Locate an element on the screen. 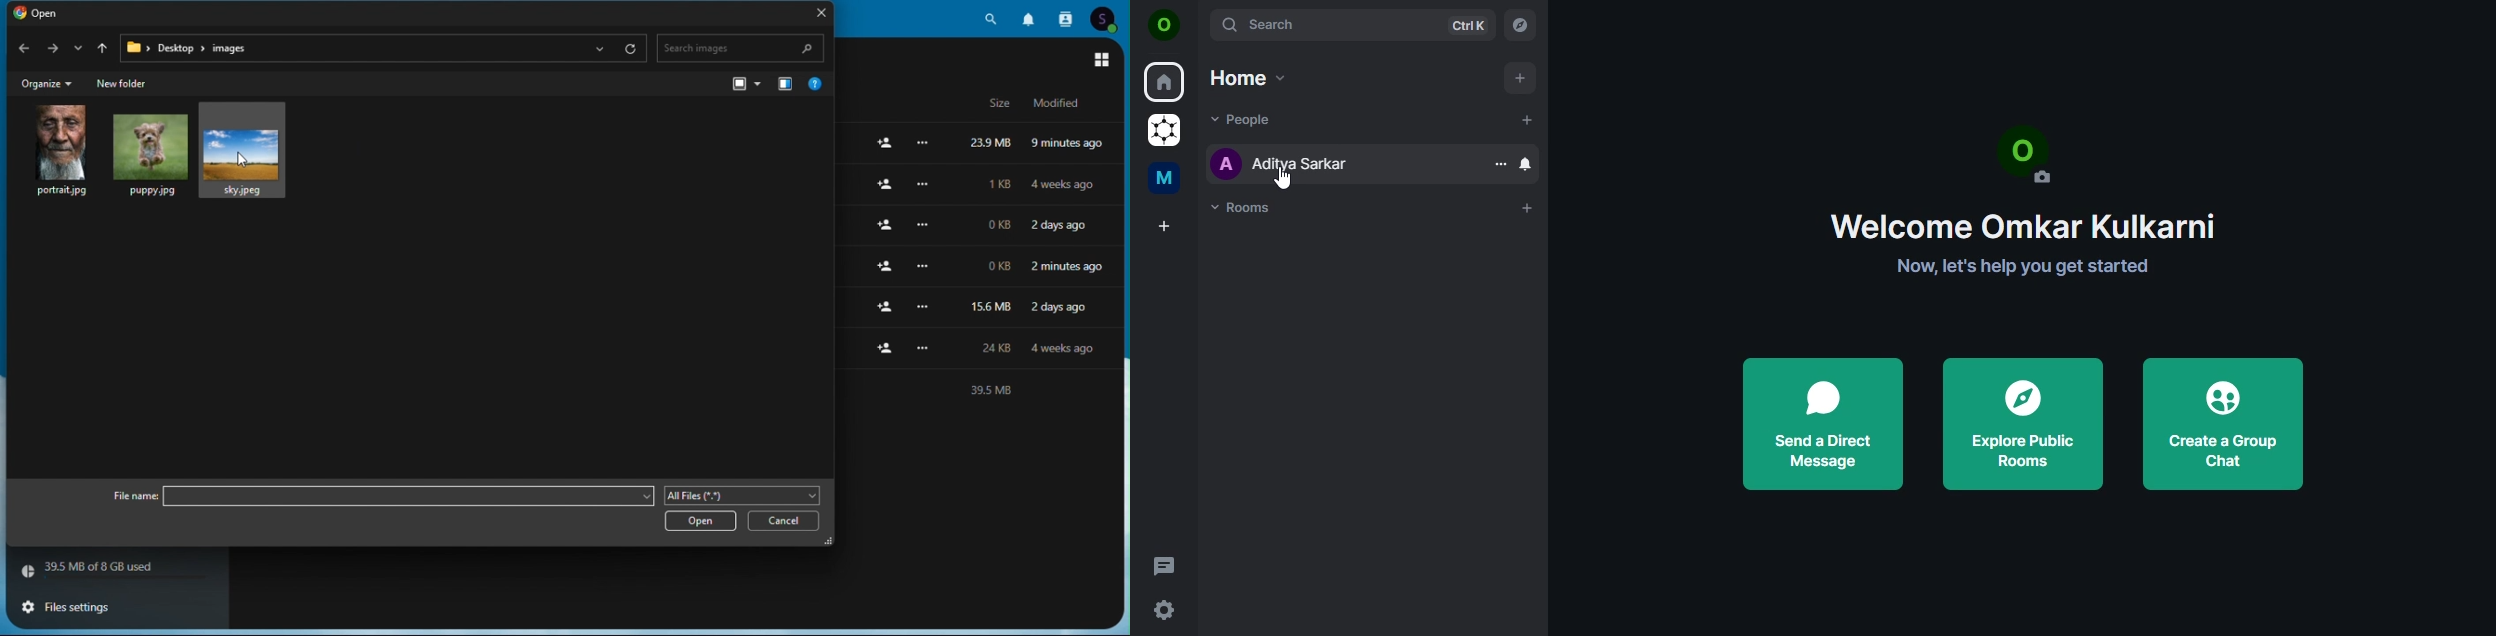 The height and width of the screenshot is (644, 2520). Organize is located at coordinates (45, 85).